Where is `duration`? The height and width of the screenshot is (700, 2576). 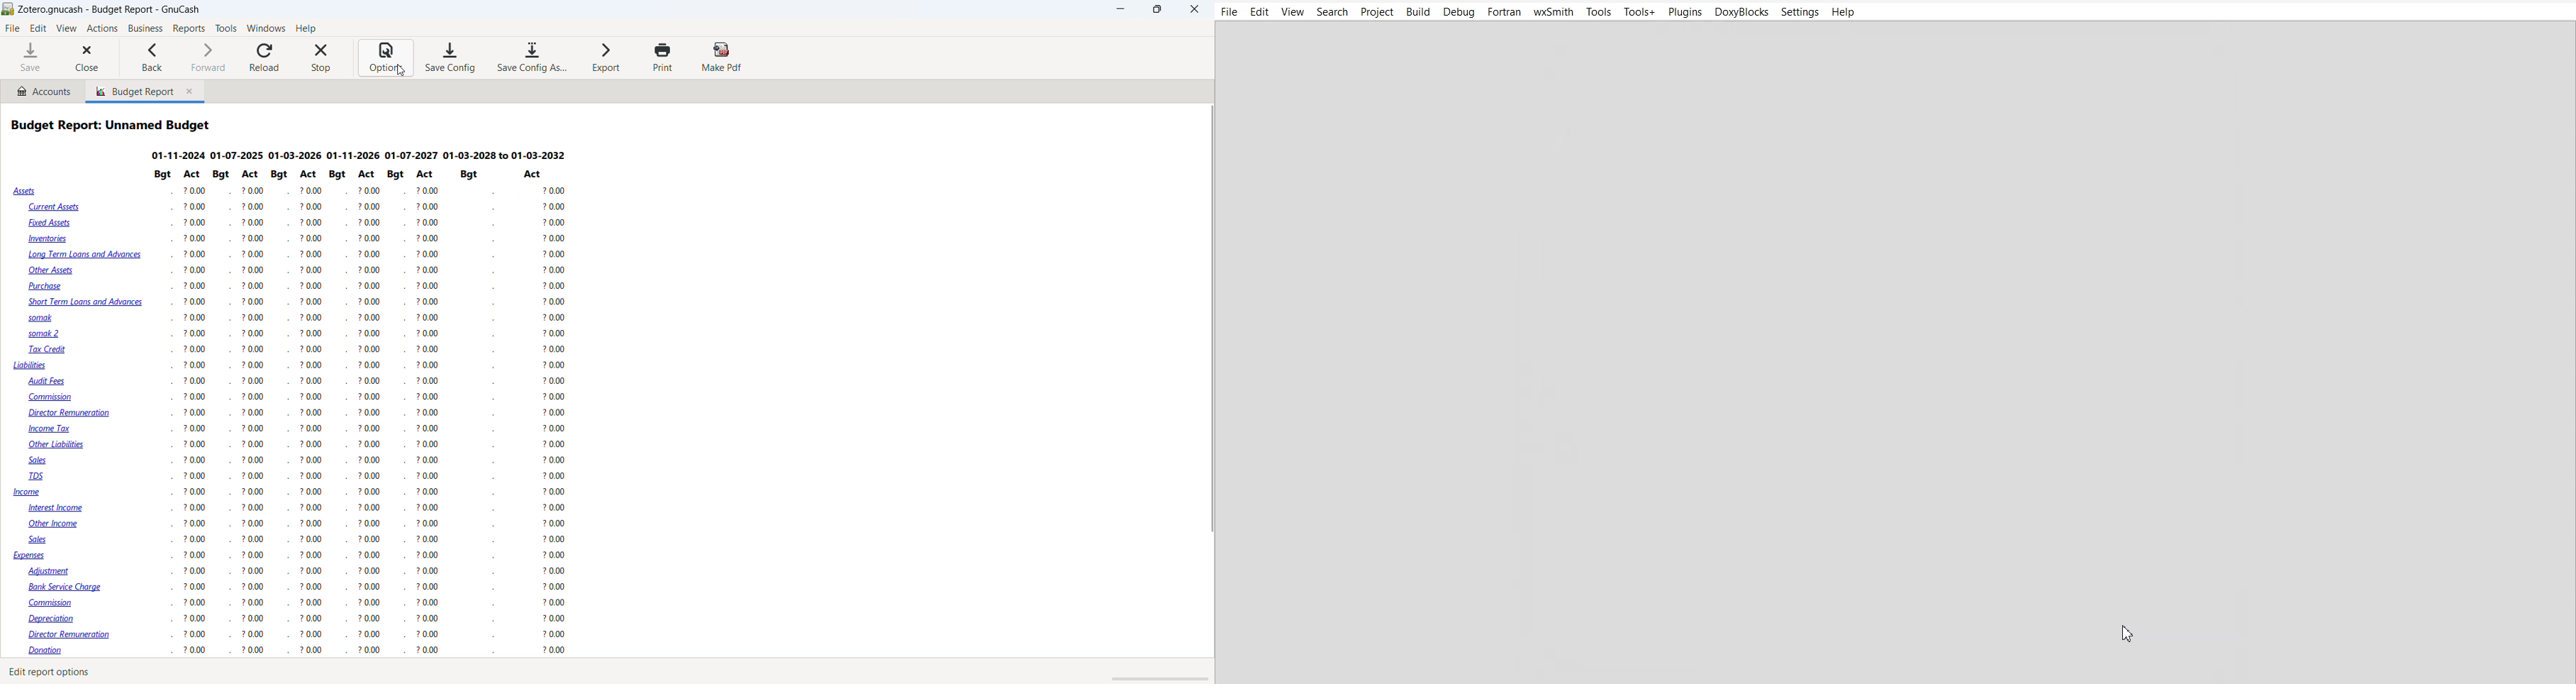 duration is located at coordinates (359, 156).